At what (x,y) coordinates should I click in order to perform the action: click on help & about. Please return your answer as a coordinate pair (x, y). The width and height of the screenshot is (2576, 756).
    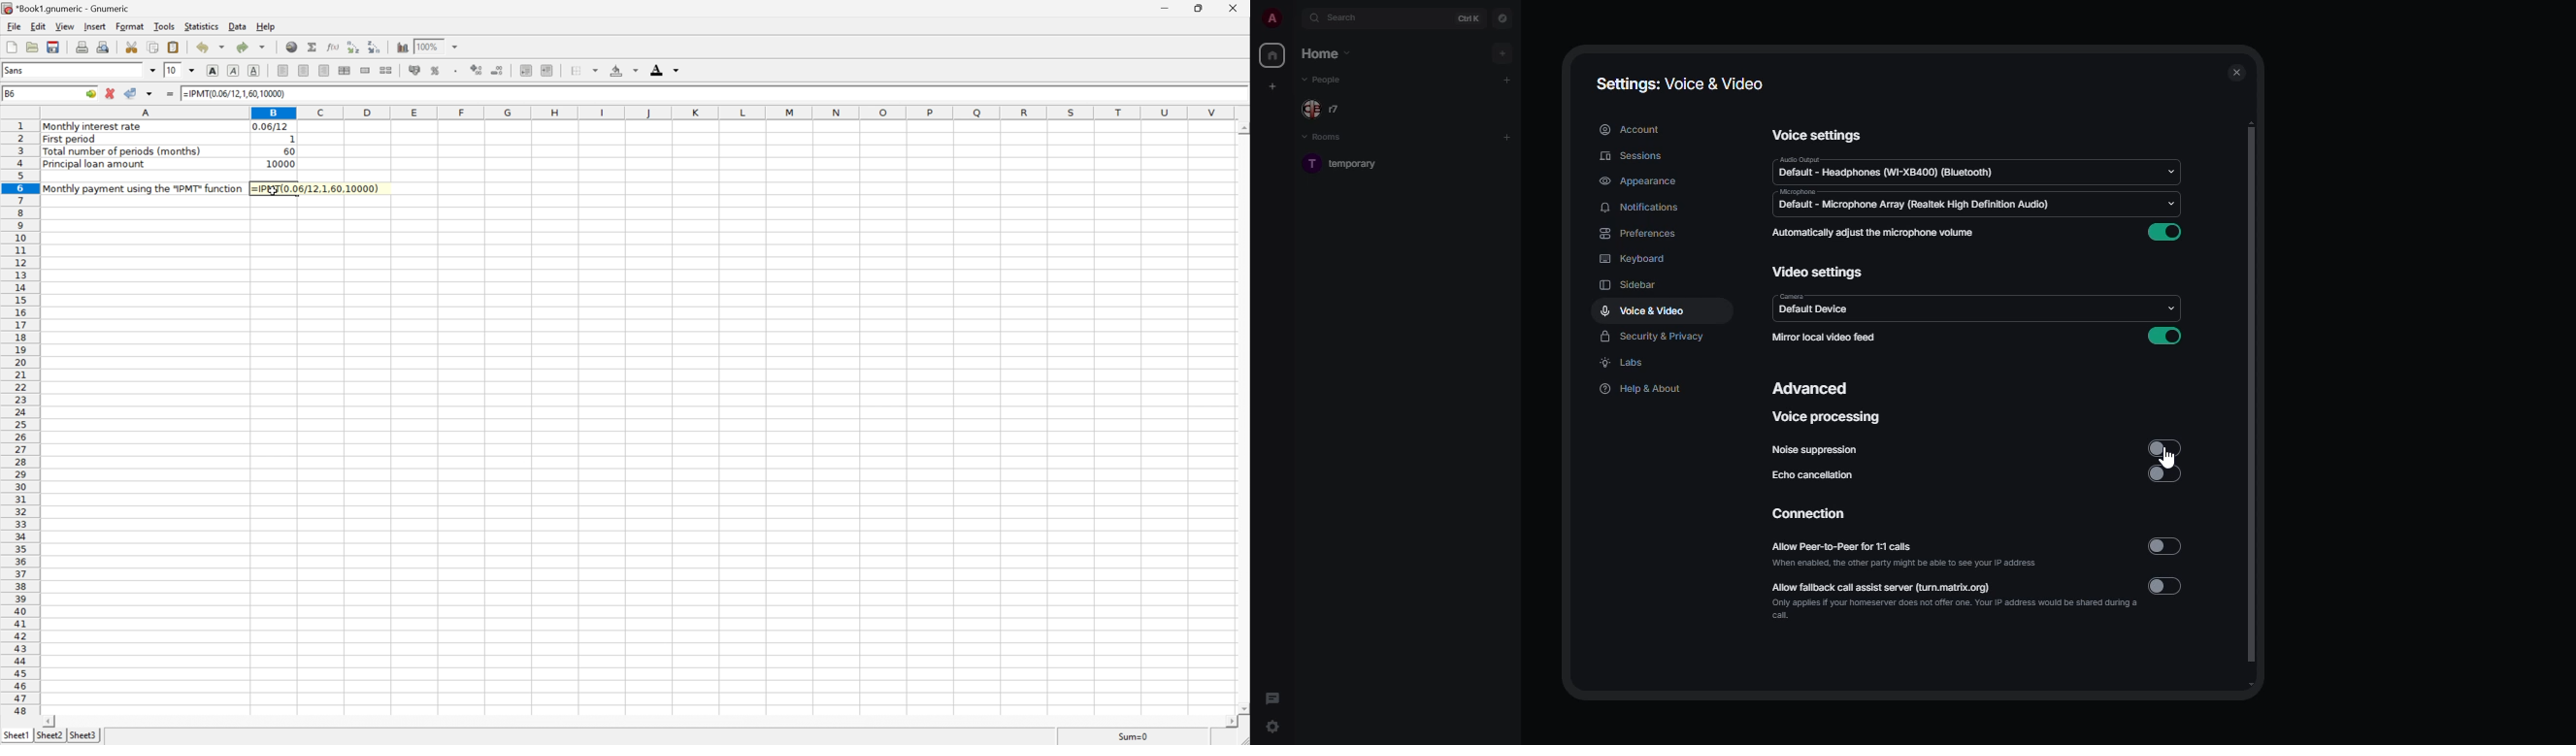
    Looking at the image, I should click on (1642, 388).